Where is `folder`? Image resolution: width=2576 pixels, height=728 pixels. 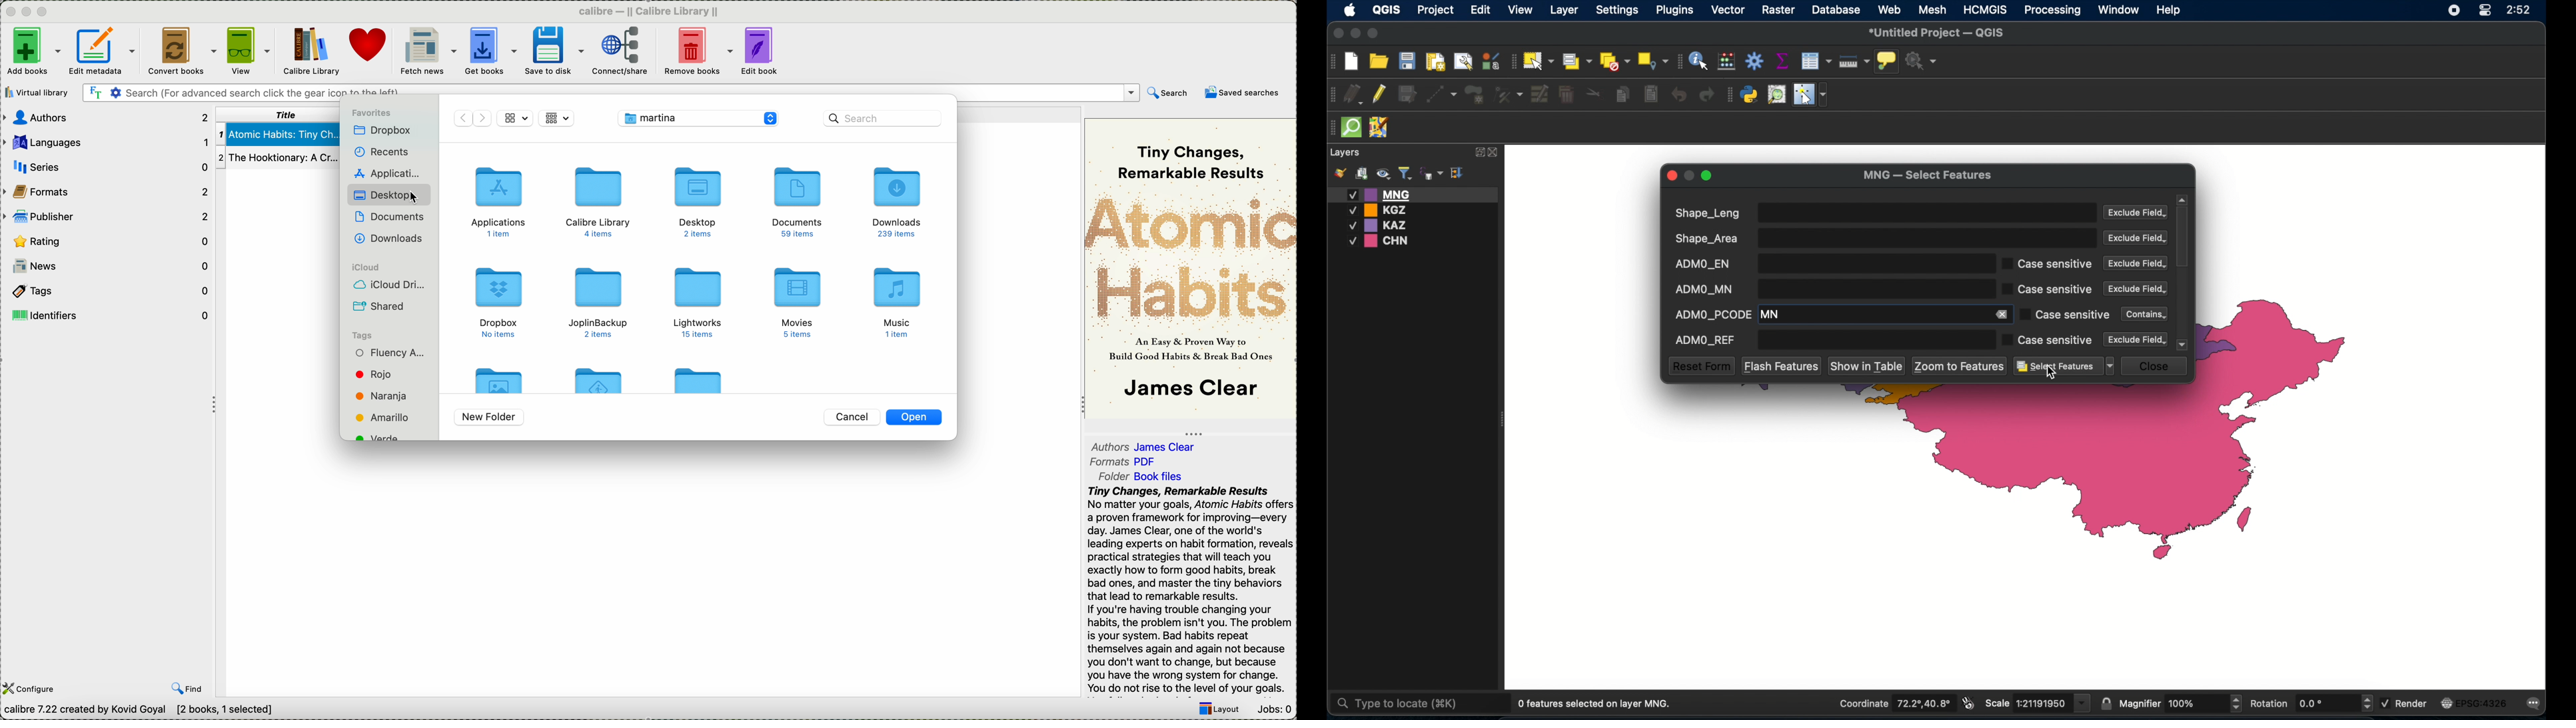 folder is located at coordinates (601, 378).